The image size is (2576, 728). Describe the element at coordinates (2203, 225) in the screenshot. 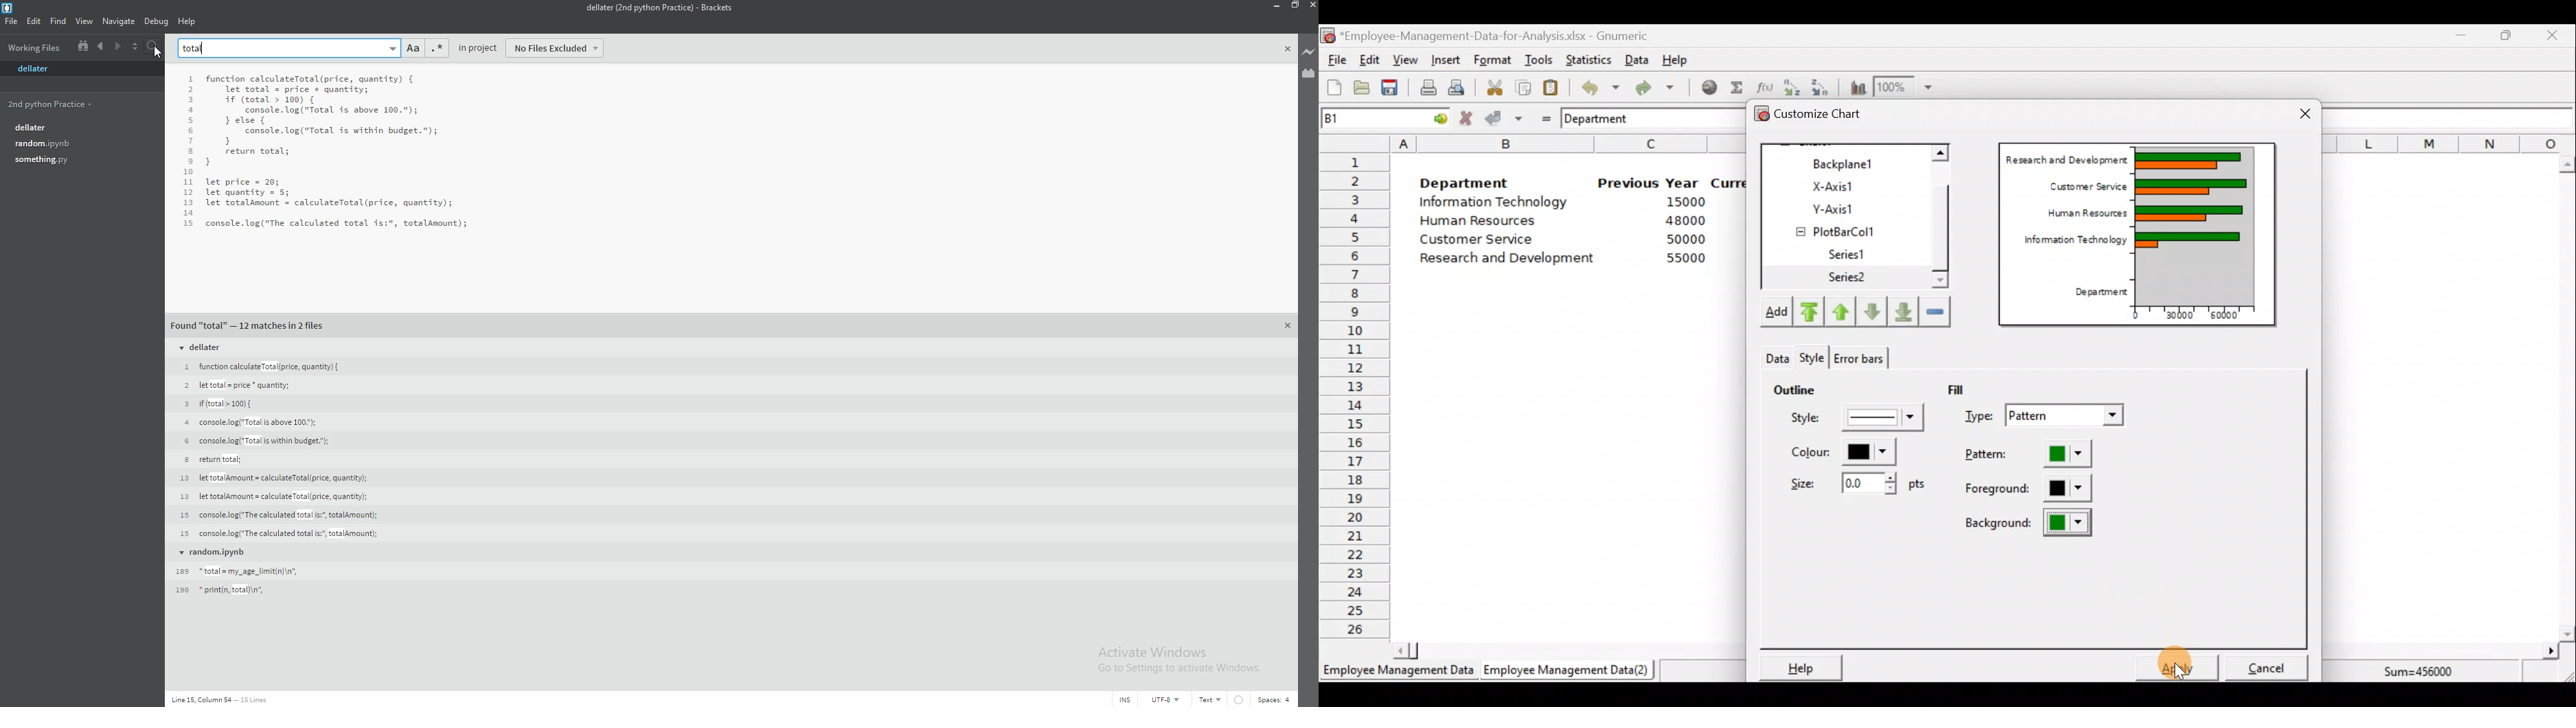

I see `Chart preview` at that location.